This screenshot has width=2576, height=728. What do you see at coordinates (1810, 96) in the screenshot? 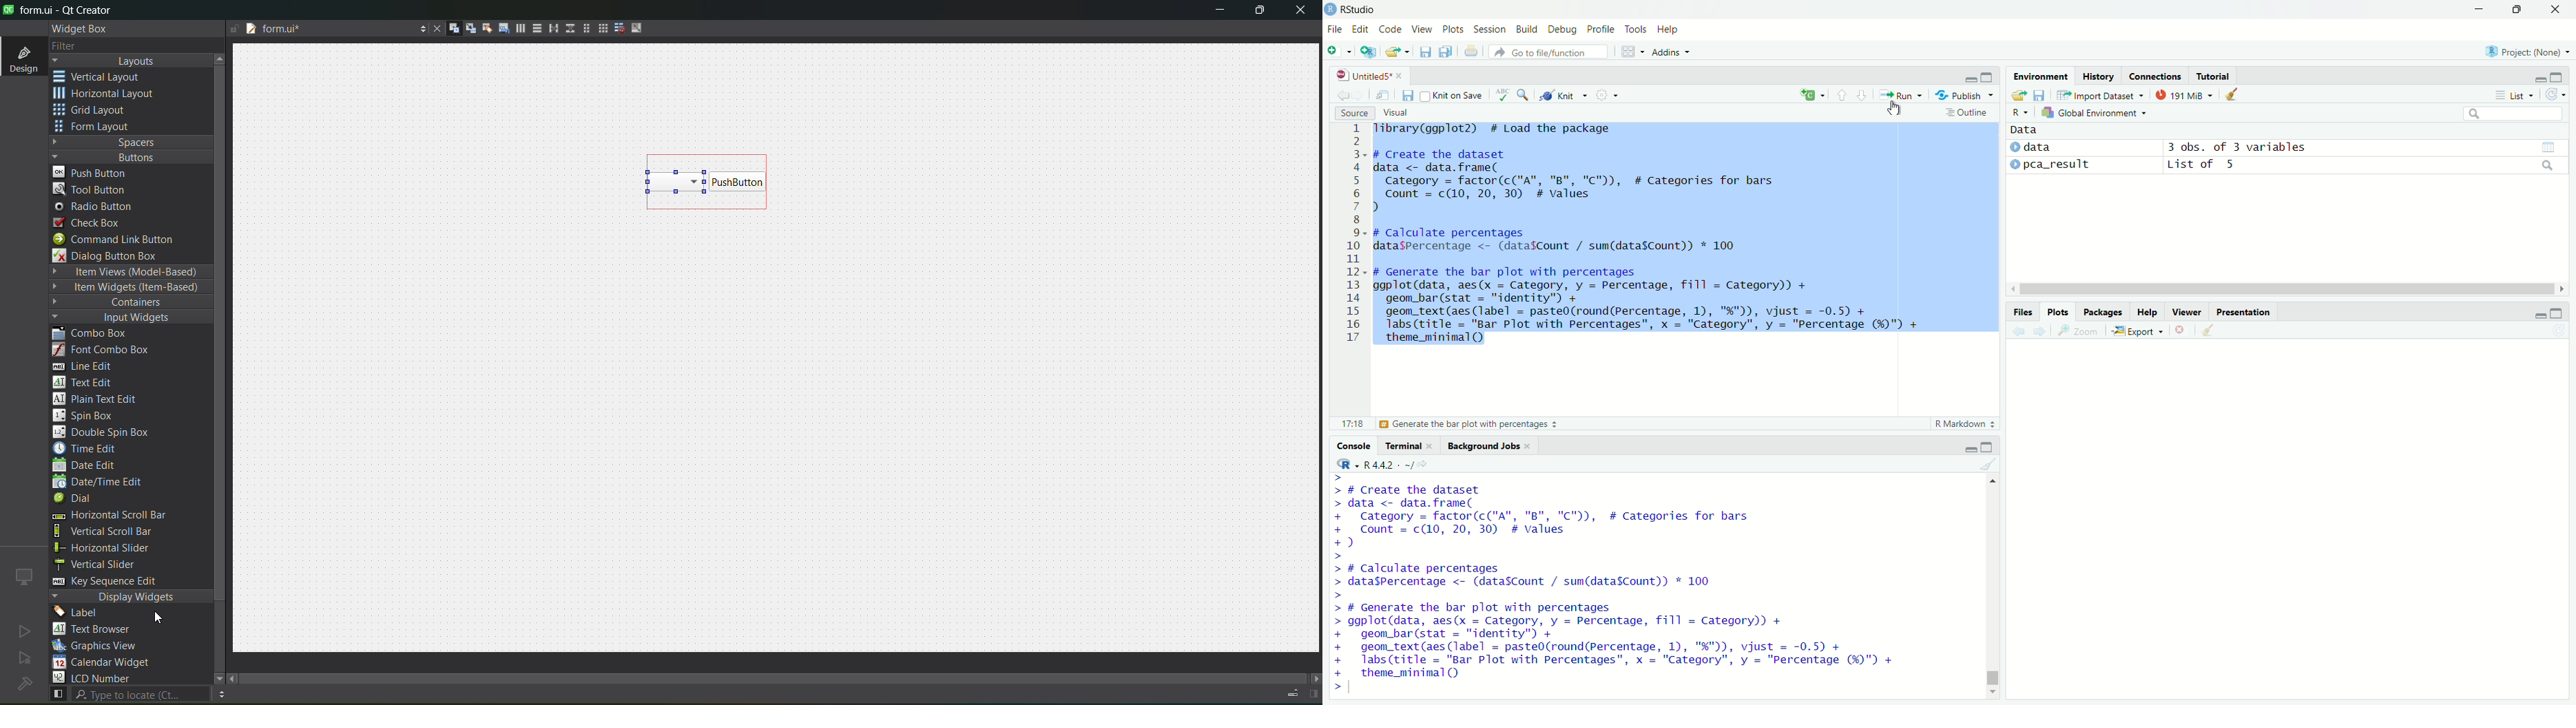
I see `language select` at bounding box center [1810, 96].